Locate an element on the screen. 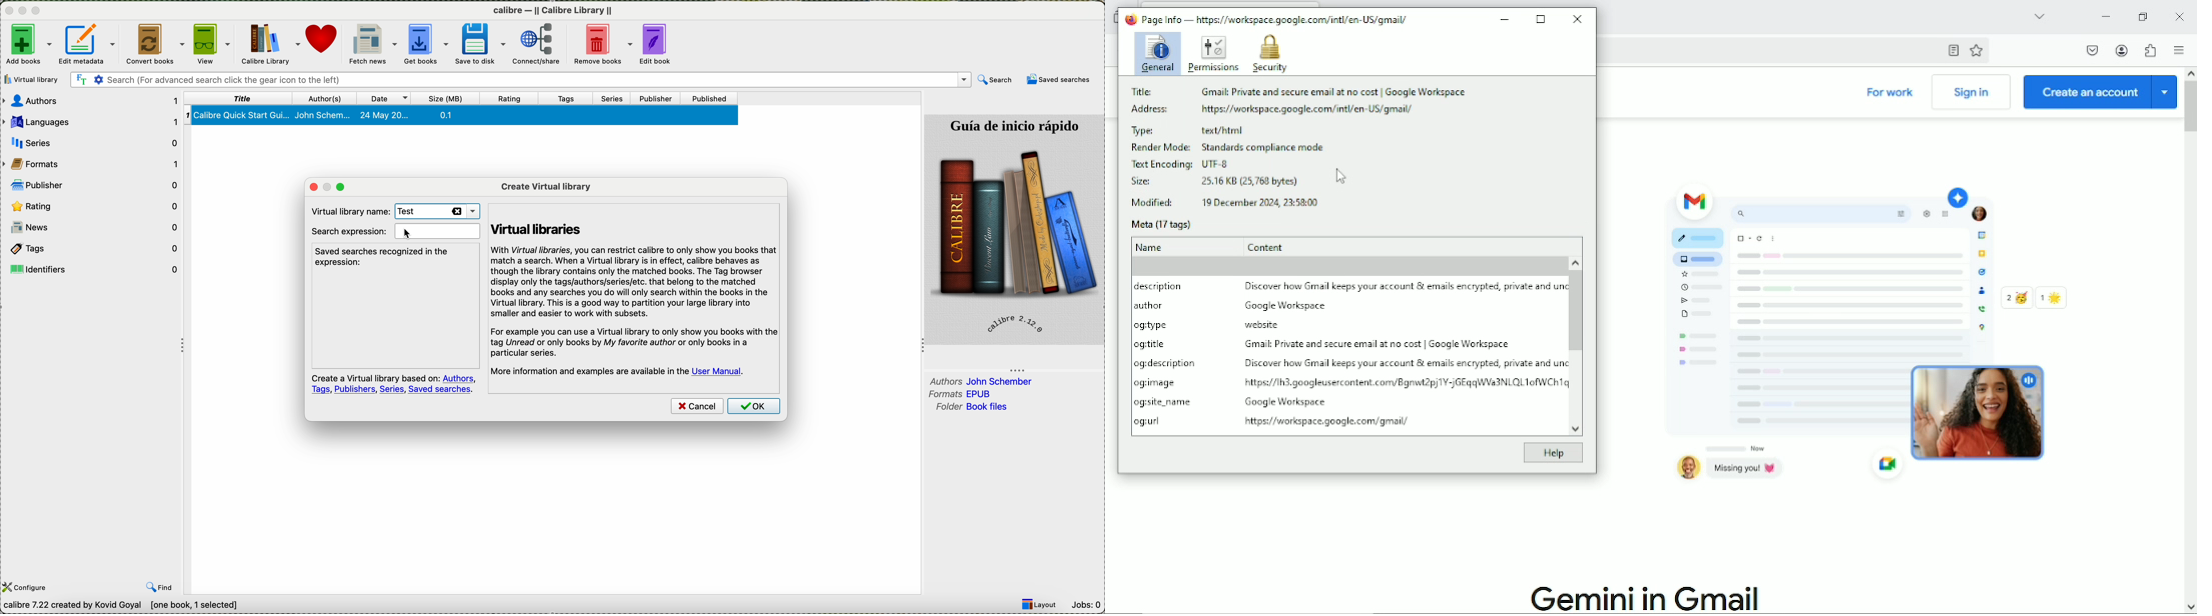  edit metadata is located at coordinates (89, 44).